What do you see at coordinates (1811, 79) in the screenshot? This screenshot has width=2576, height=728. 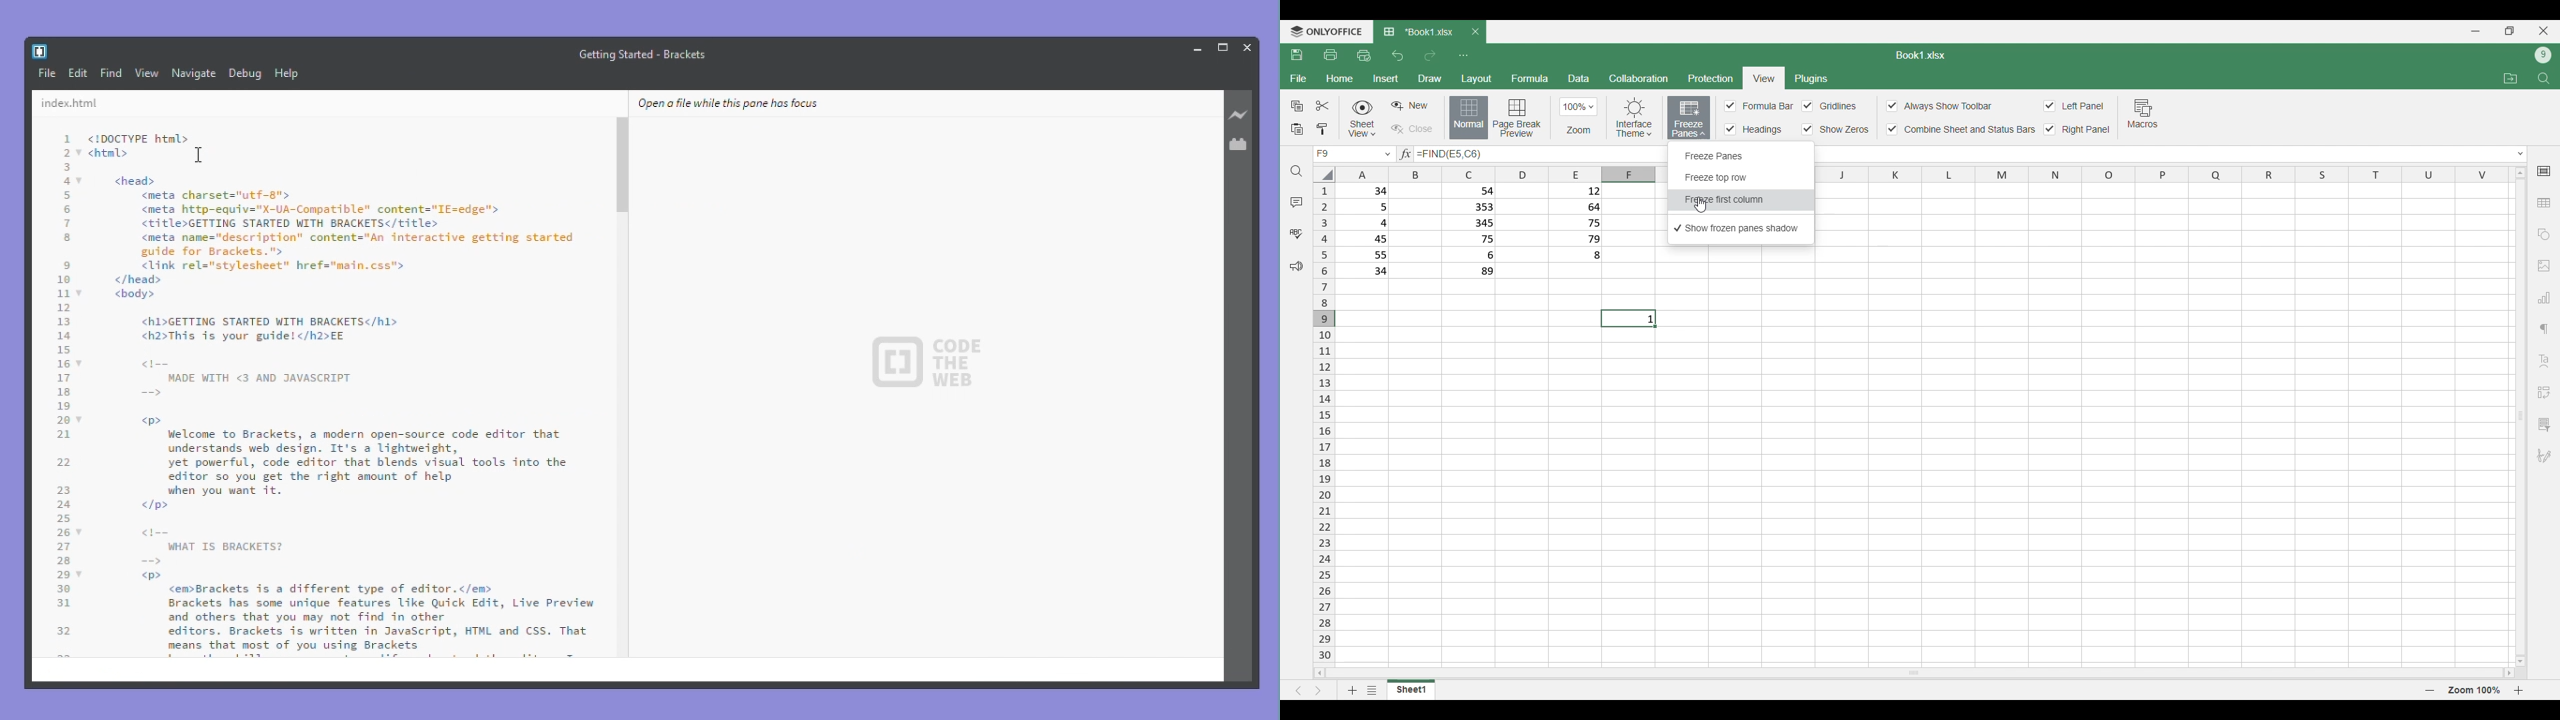 I see `Plugins menu ` at bounding box center [1811, 79].